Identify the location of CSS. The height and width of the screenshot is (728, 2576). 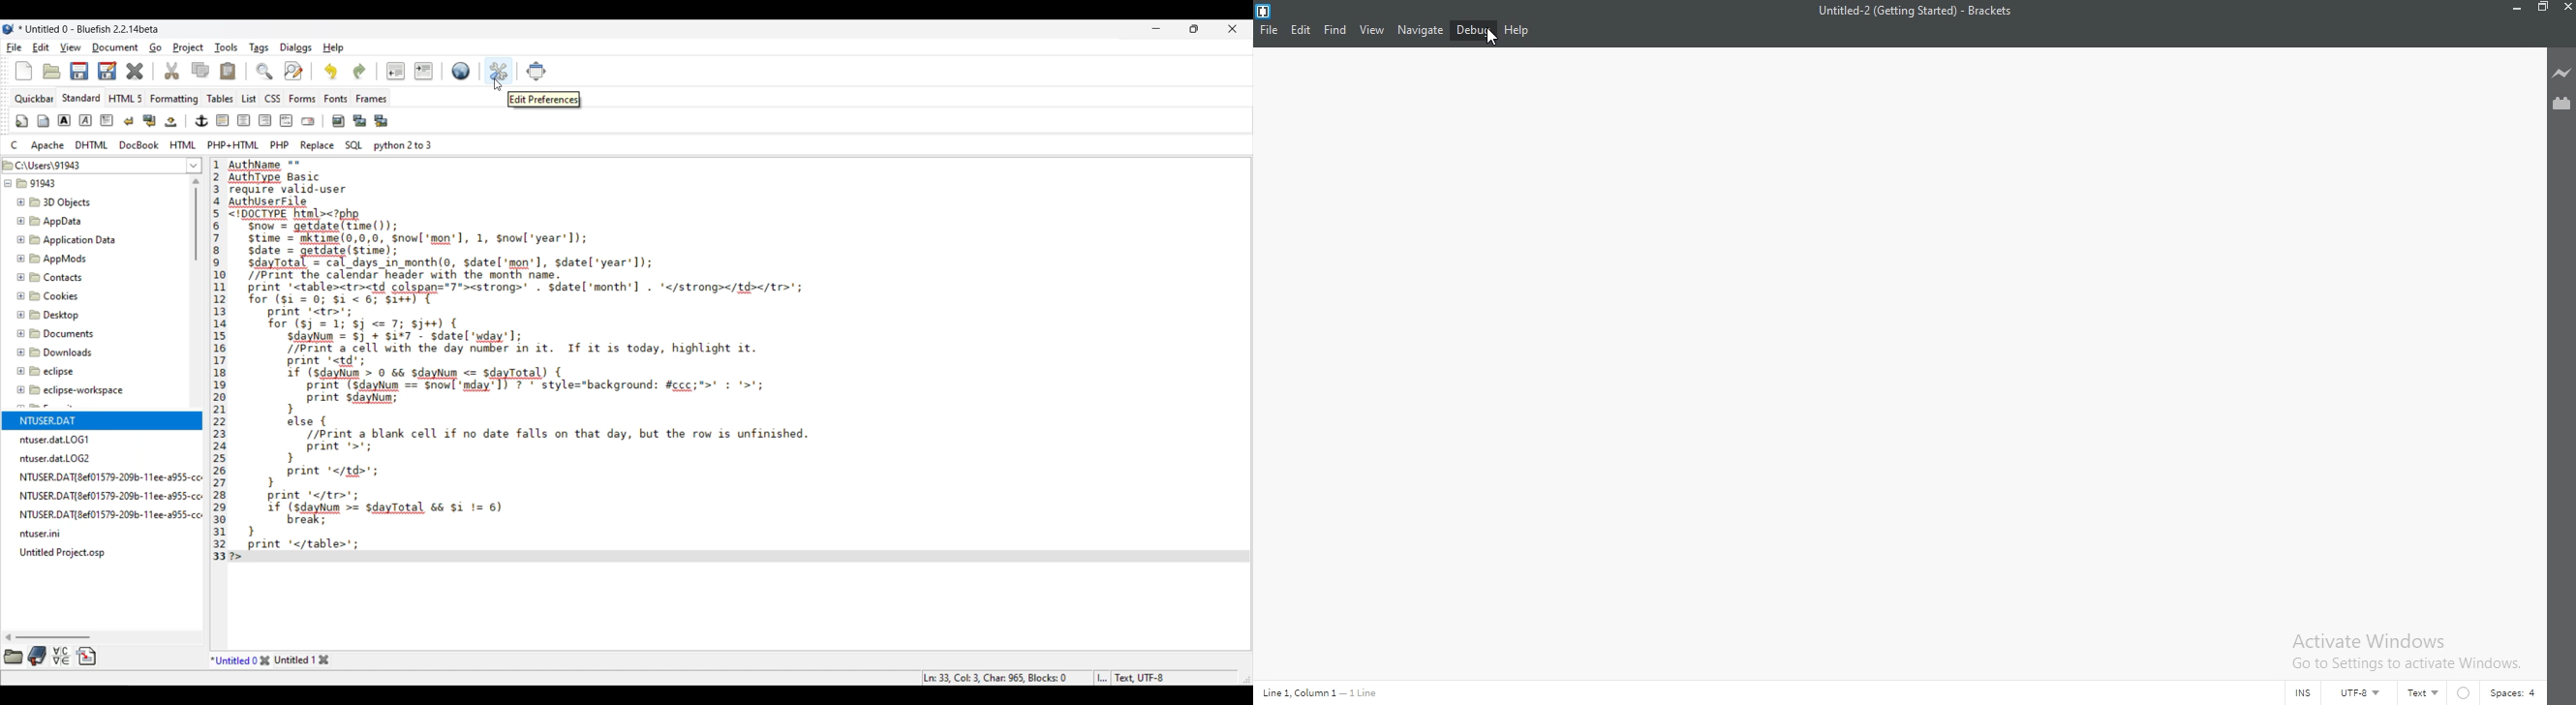
(273, 99).